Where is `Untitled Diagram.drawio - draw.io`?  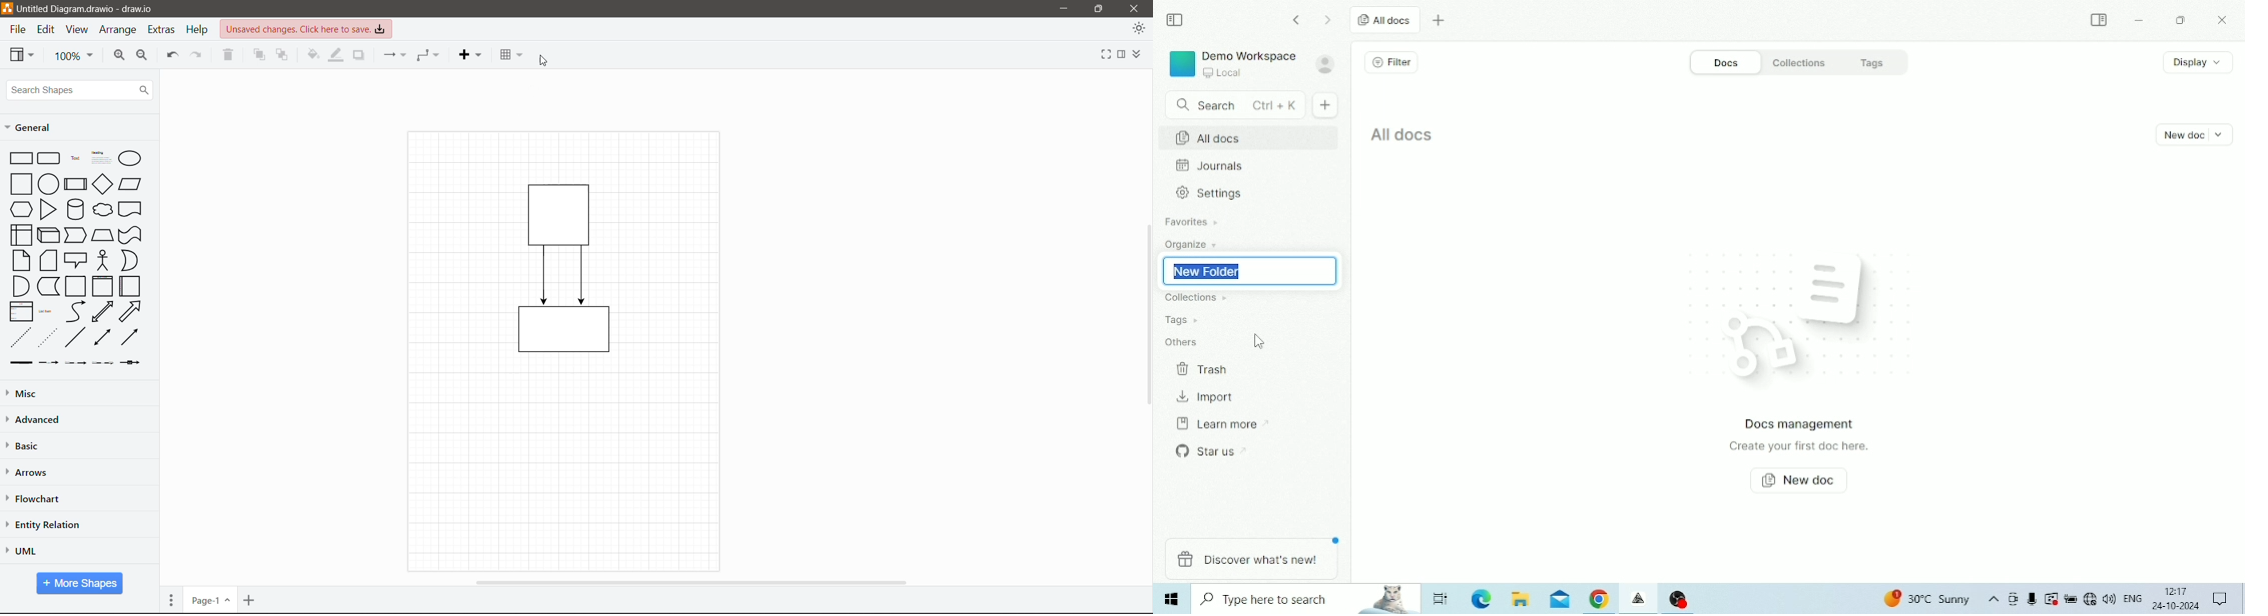
Untitled Diagram.drawio - draw.io is located at coordinates (91, 9).